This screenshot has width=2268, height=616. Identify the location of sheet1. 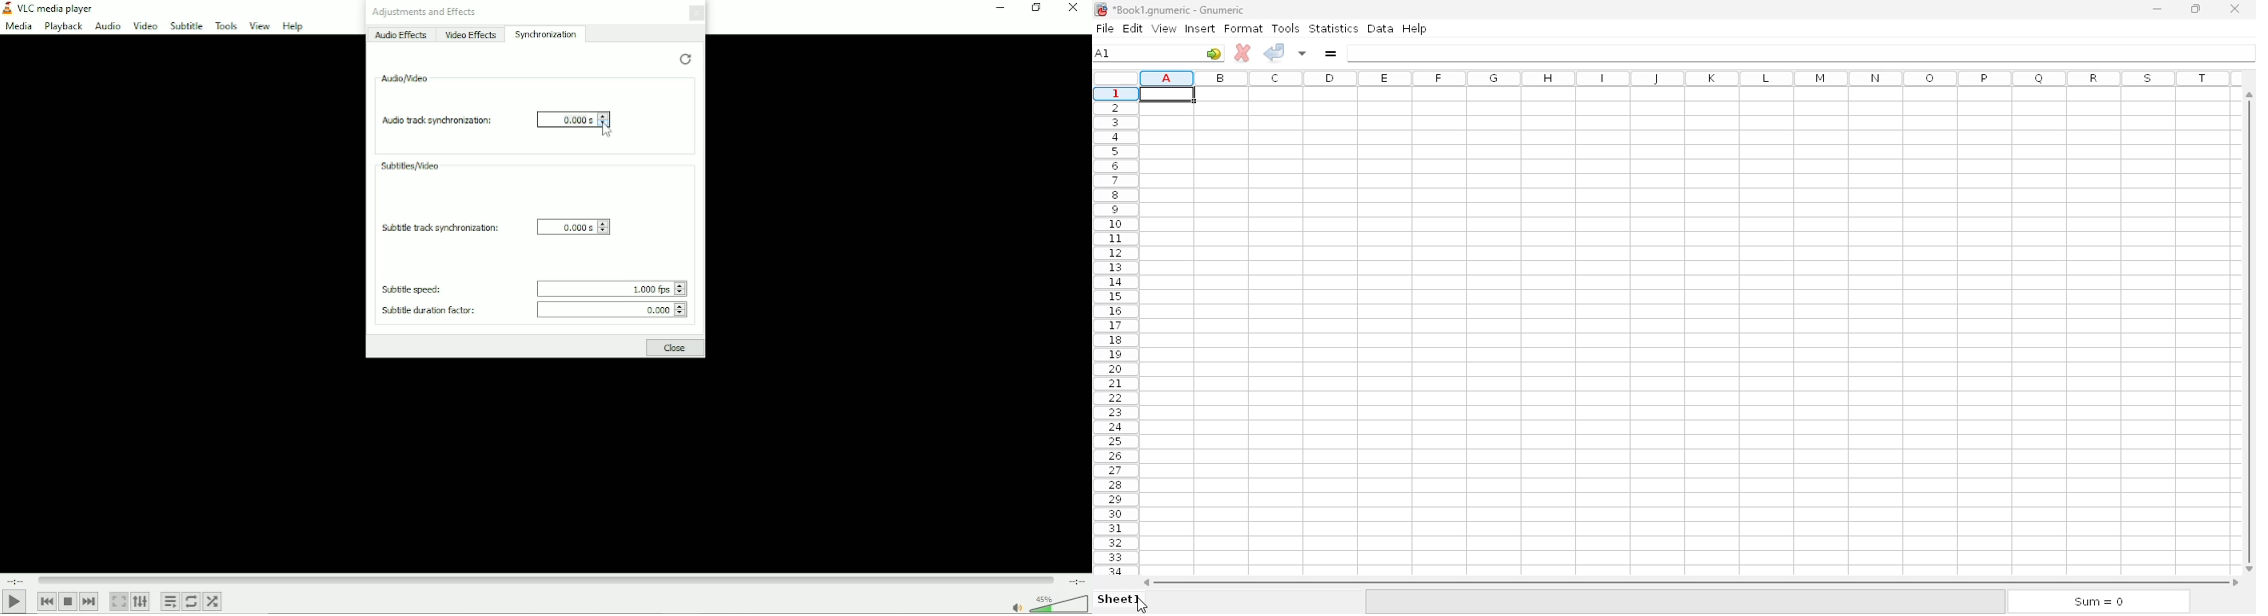
(1119, 599).